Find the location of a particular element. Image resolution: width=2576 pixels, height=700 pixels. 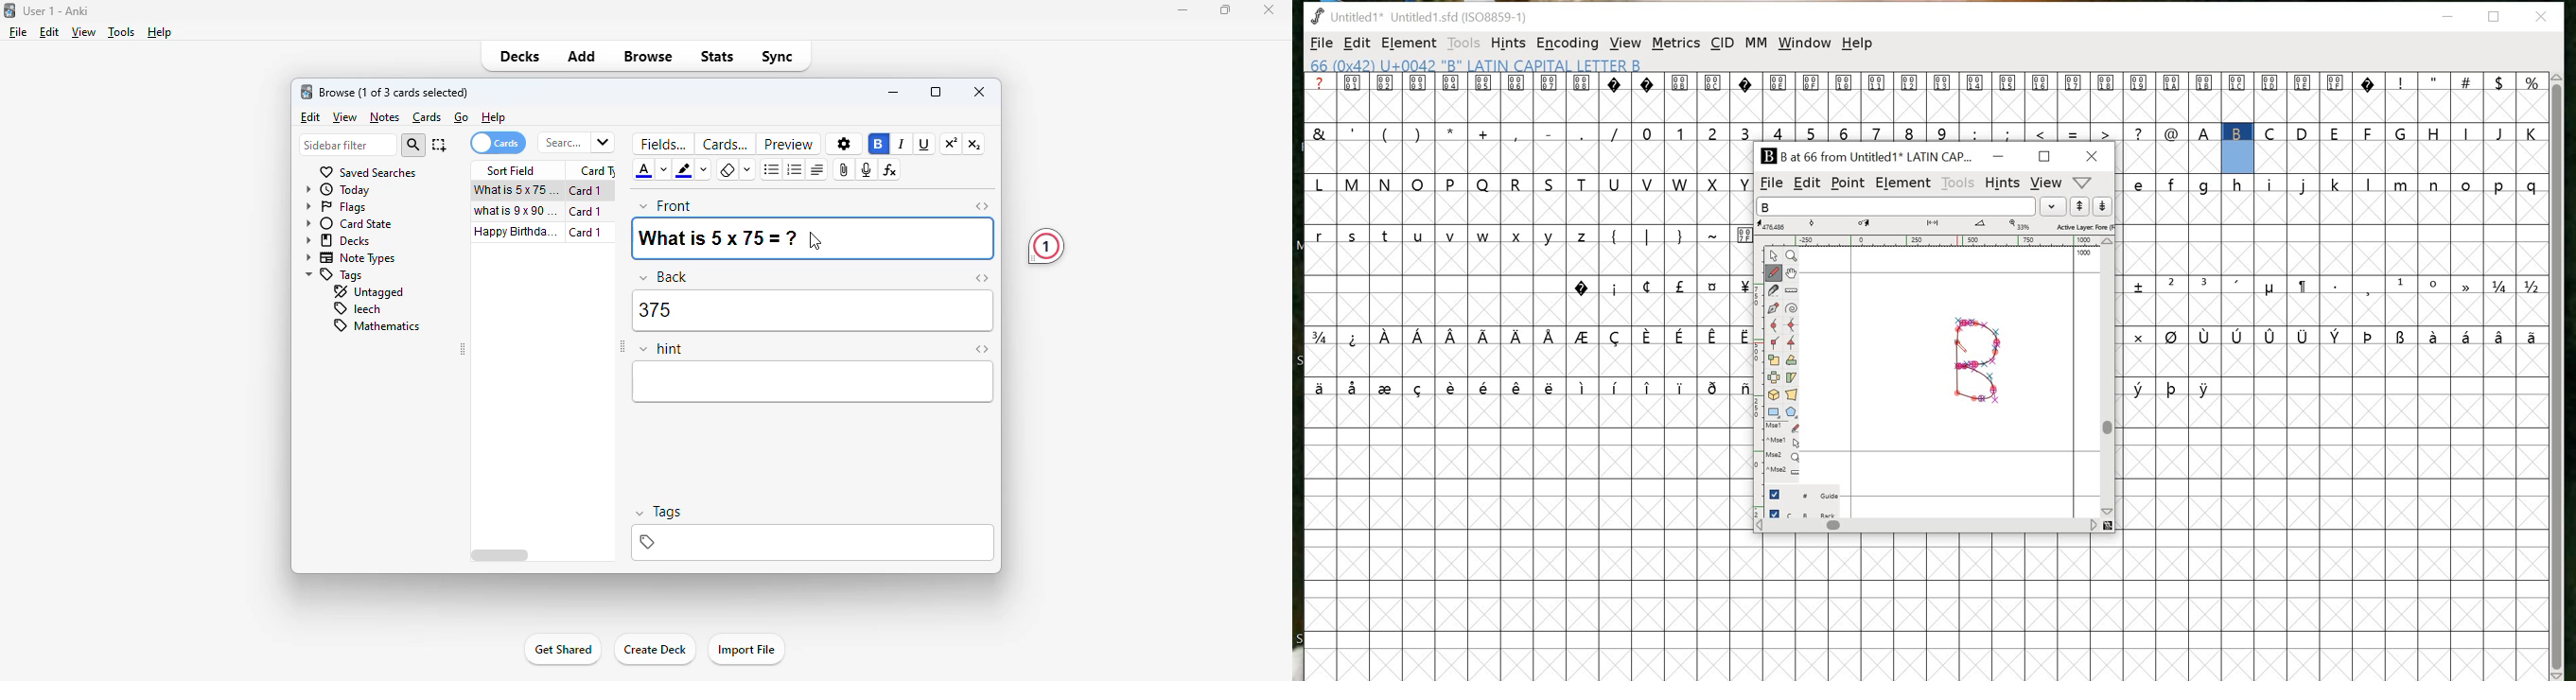

100 is located at coordinates (2084, 256).